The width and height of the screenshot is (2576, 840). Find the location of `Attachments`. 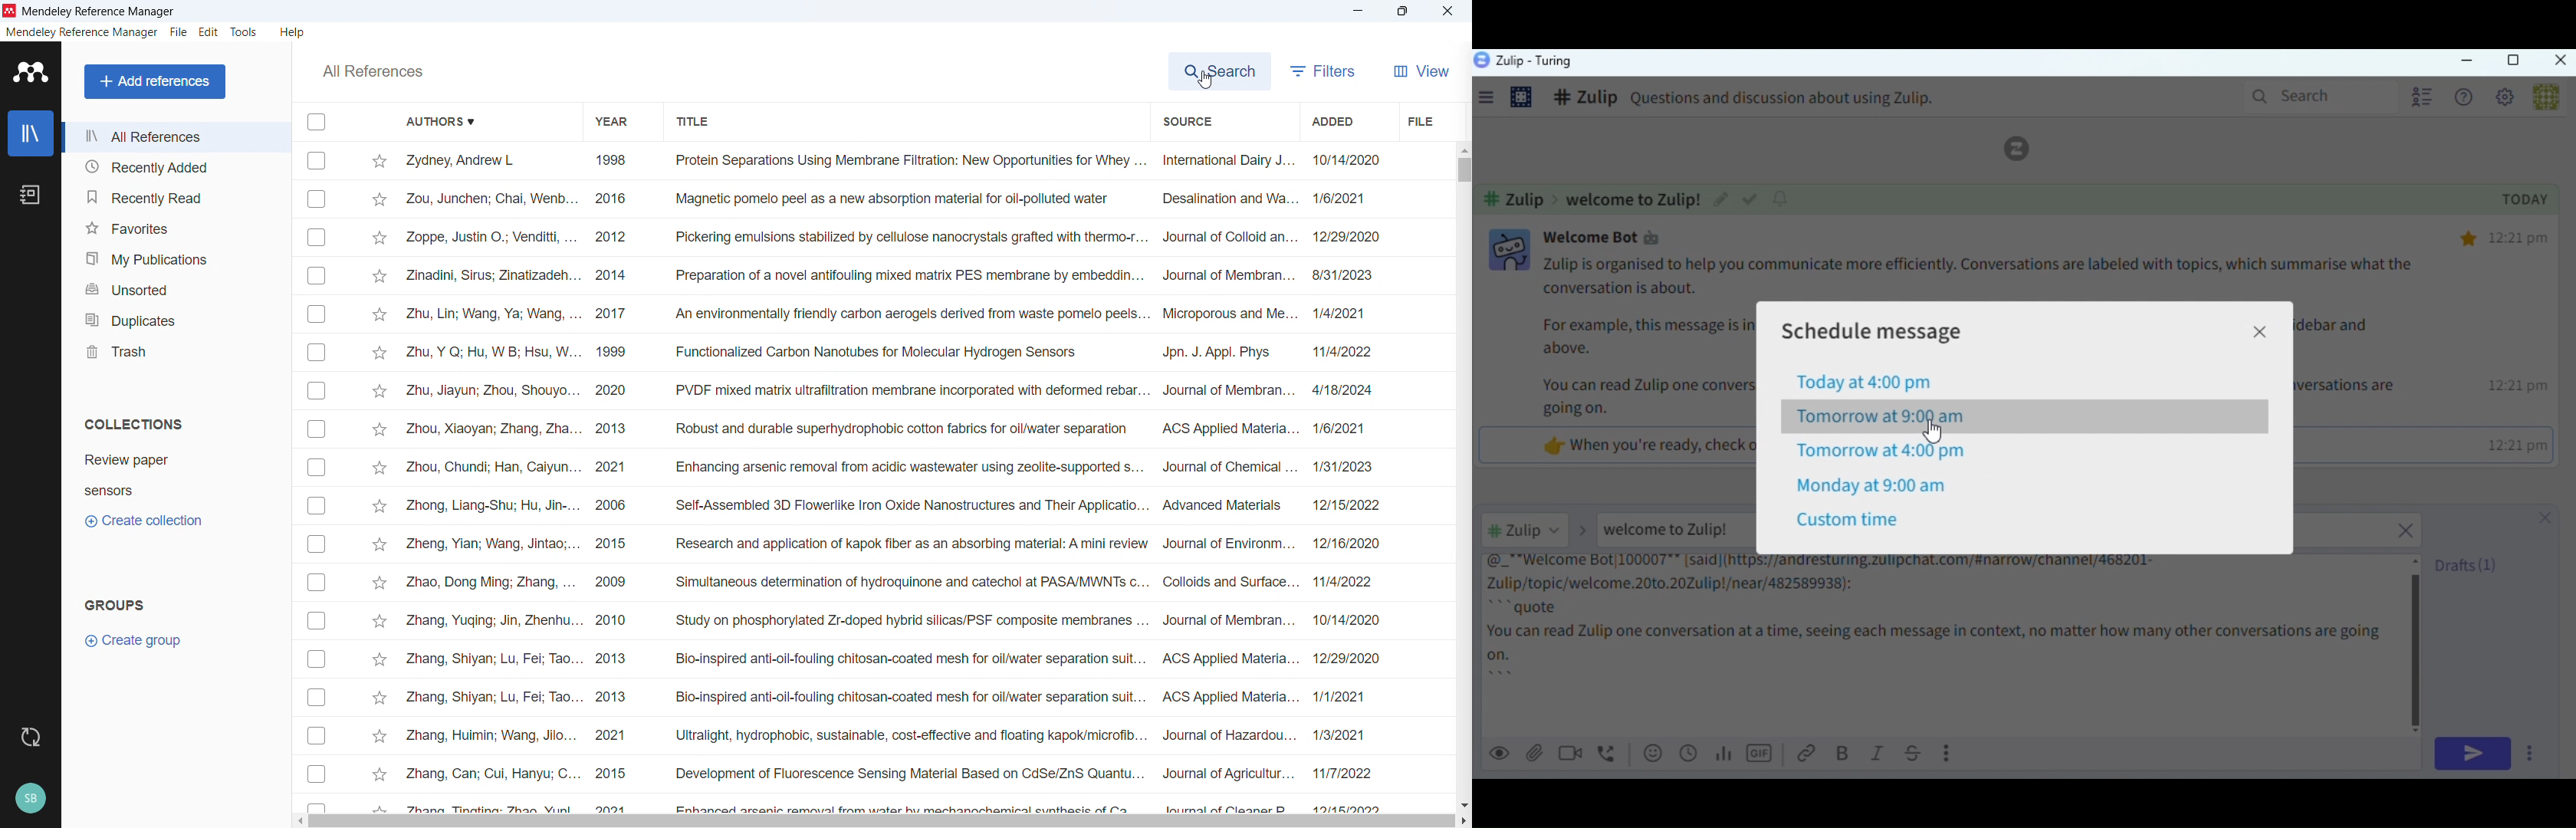

Attachments is located at coordinates (1535, 753).